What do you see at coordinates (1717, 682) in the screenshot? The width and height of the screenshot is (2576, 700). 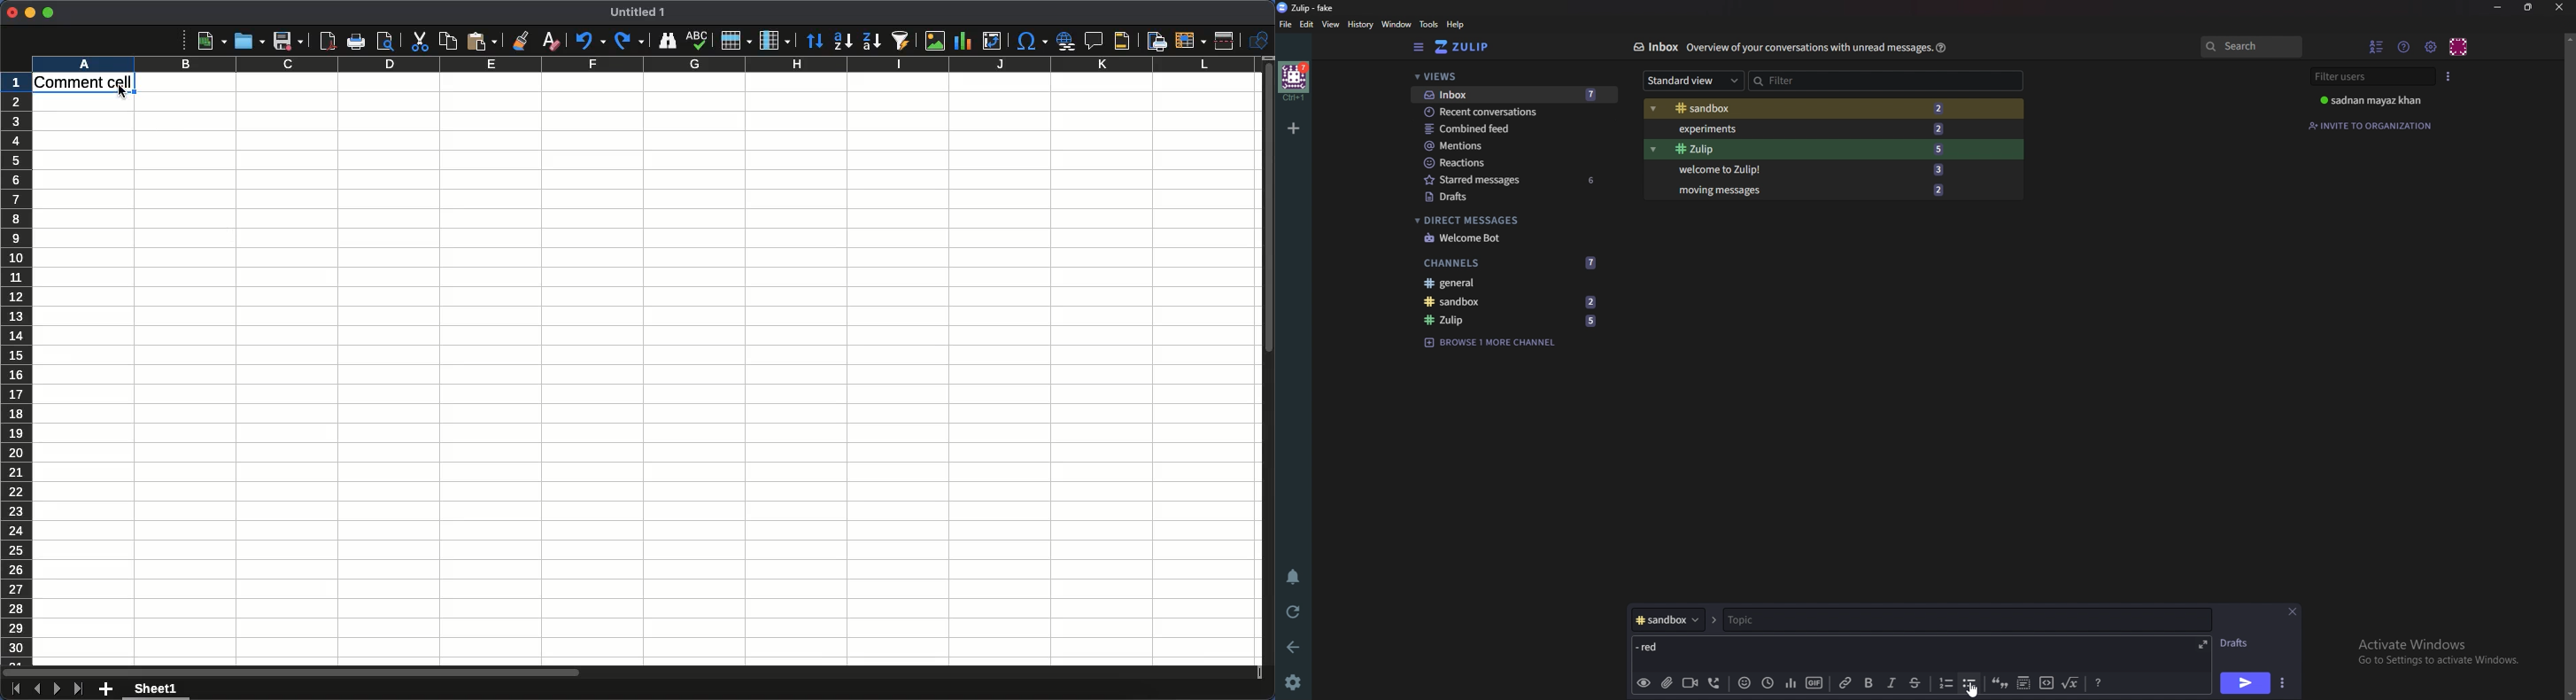 I see `Voice call` at bounding box center [1717, 682].